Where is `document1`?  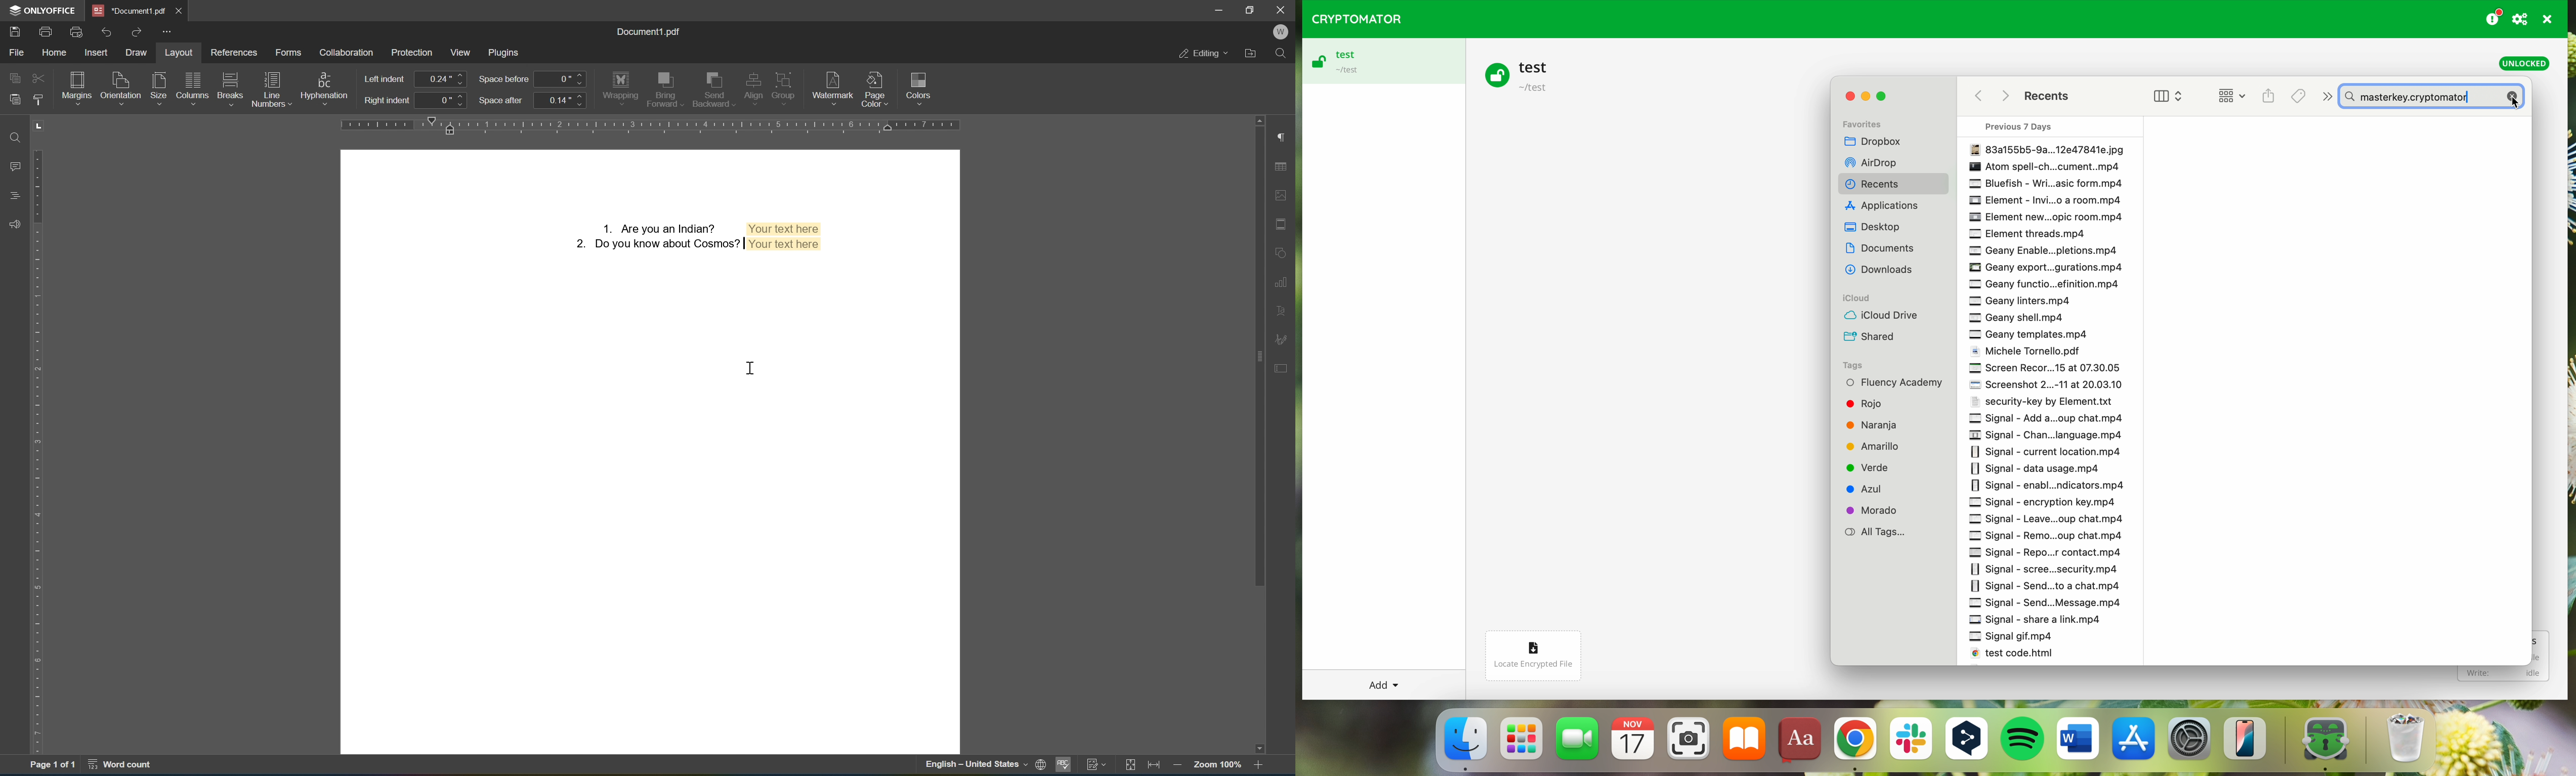 document1 is located at coordinates (129, 11).